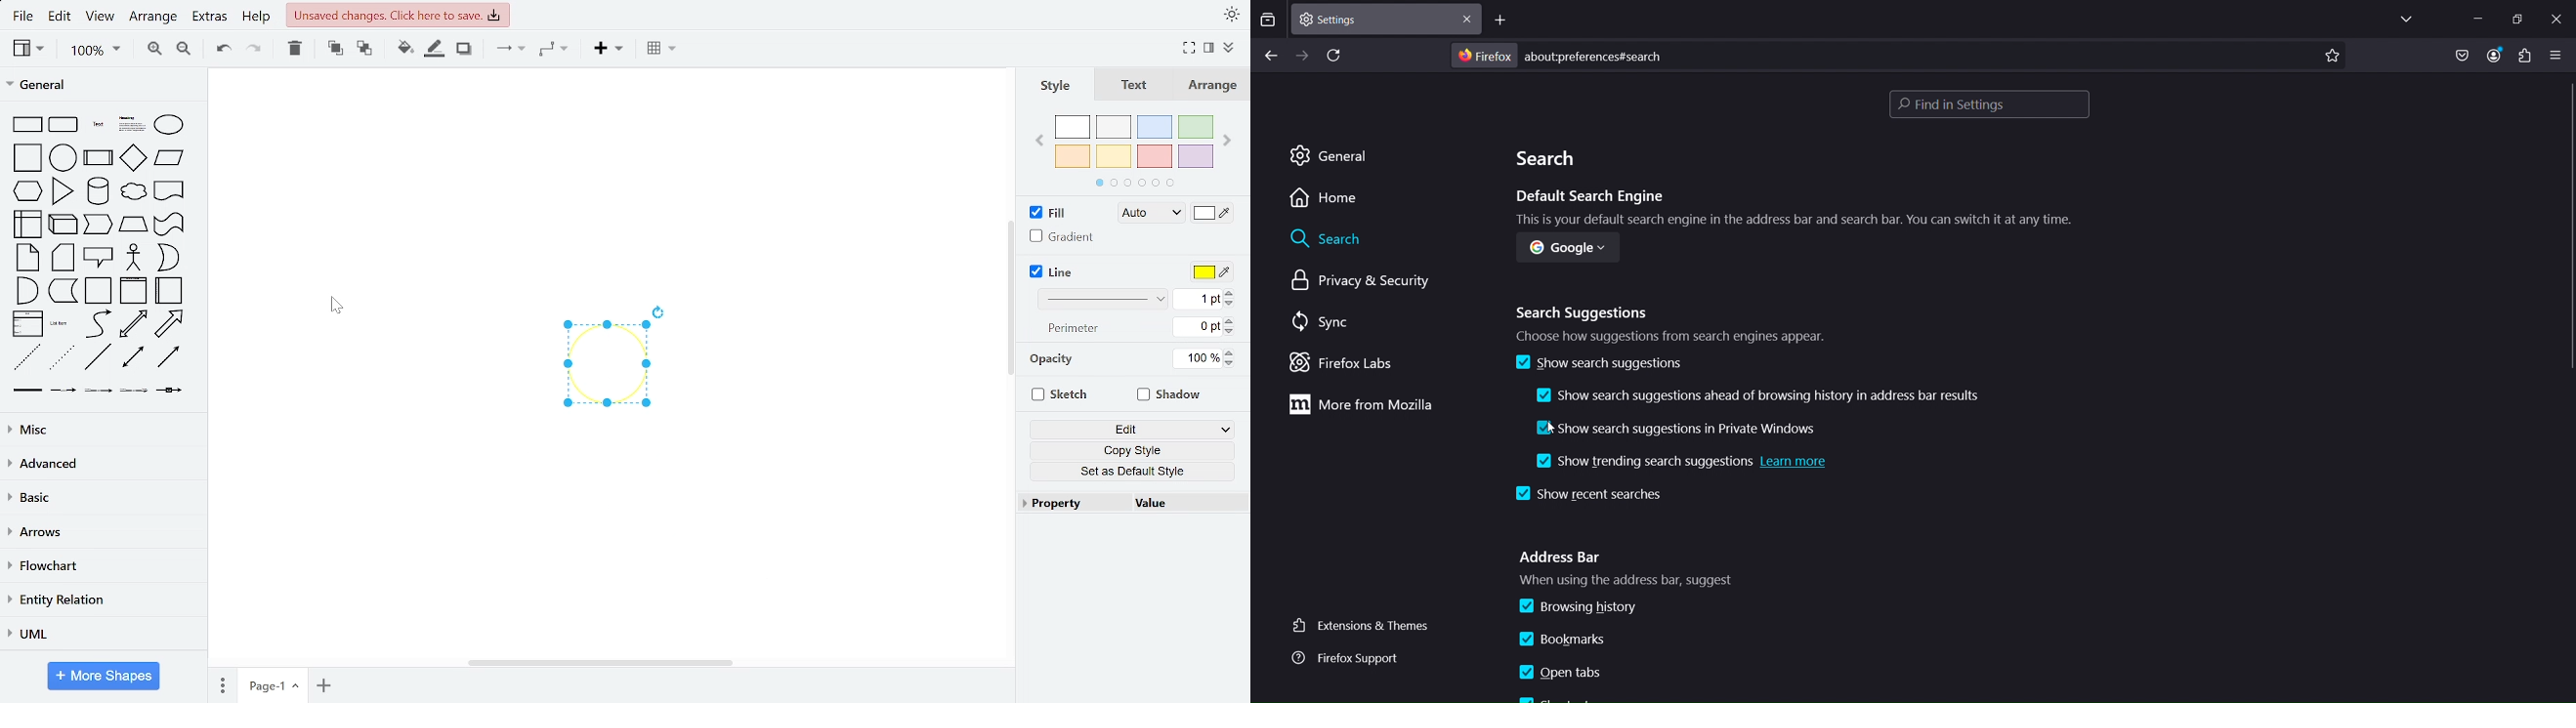  What do you see at coordinates (606, 364) in the screenshot?
I see `yellow circle added` at bounding box center [606, 364].